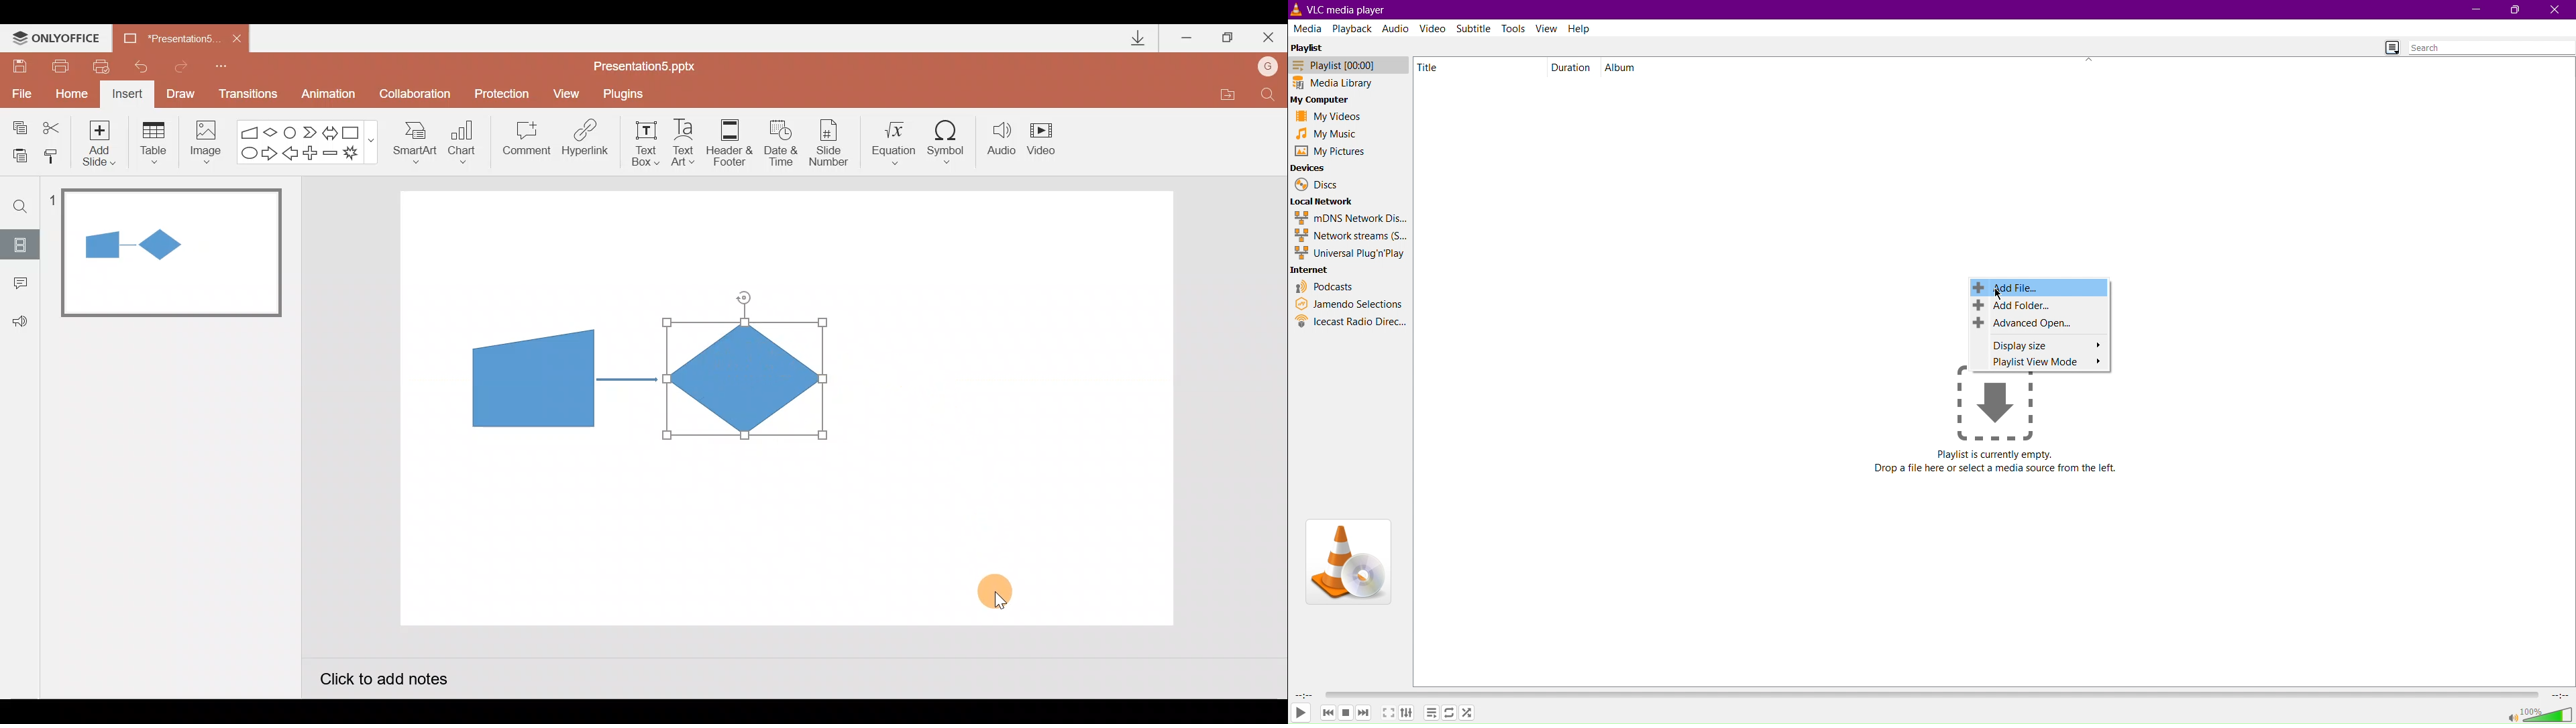  I want to click on Paste, so click(16, 154).